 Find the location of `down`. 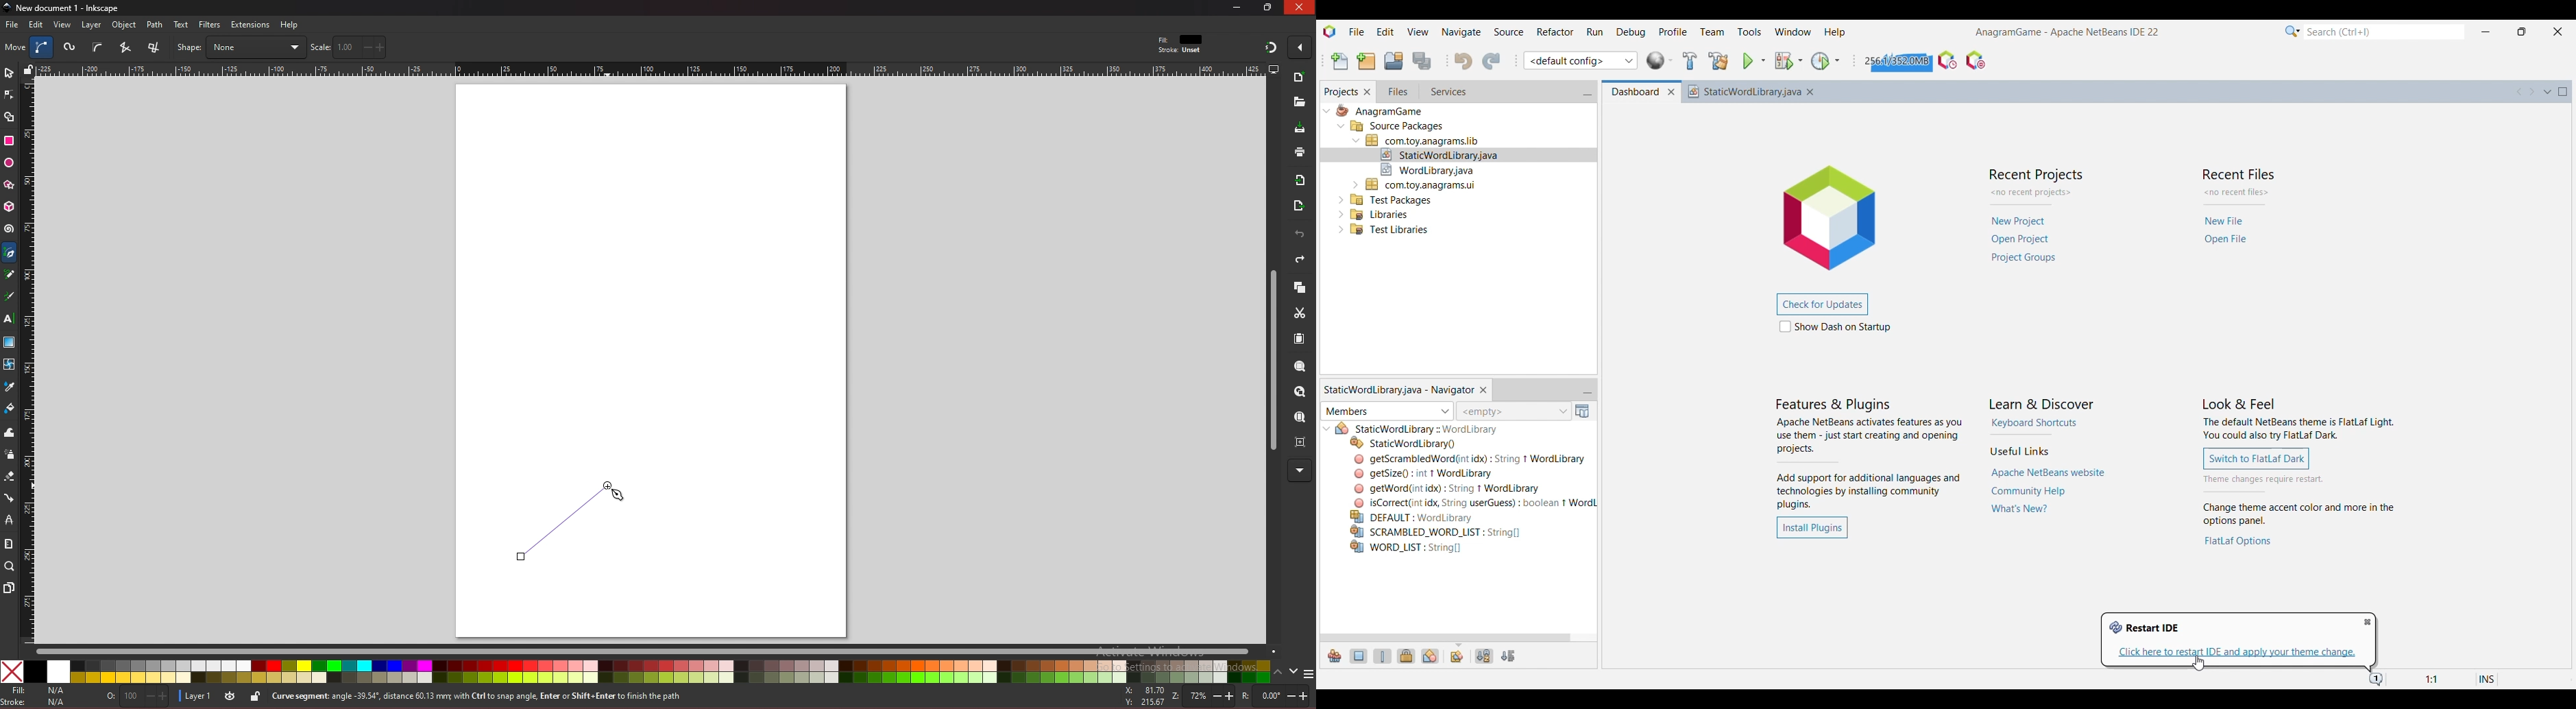

down is located at coordinates (1294, 671).